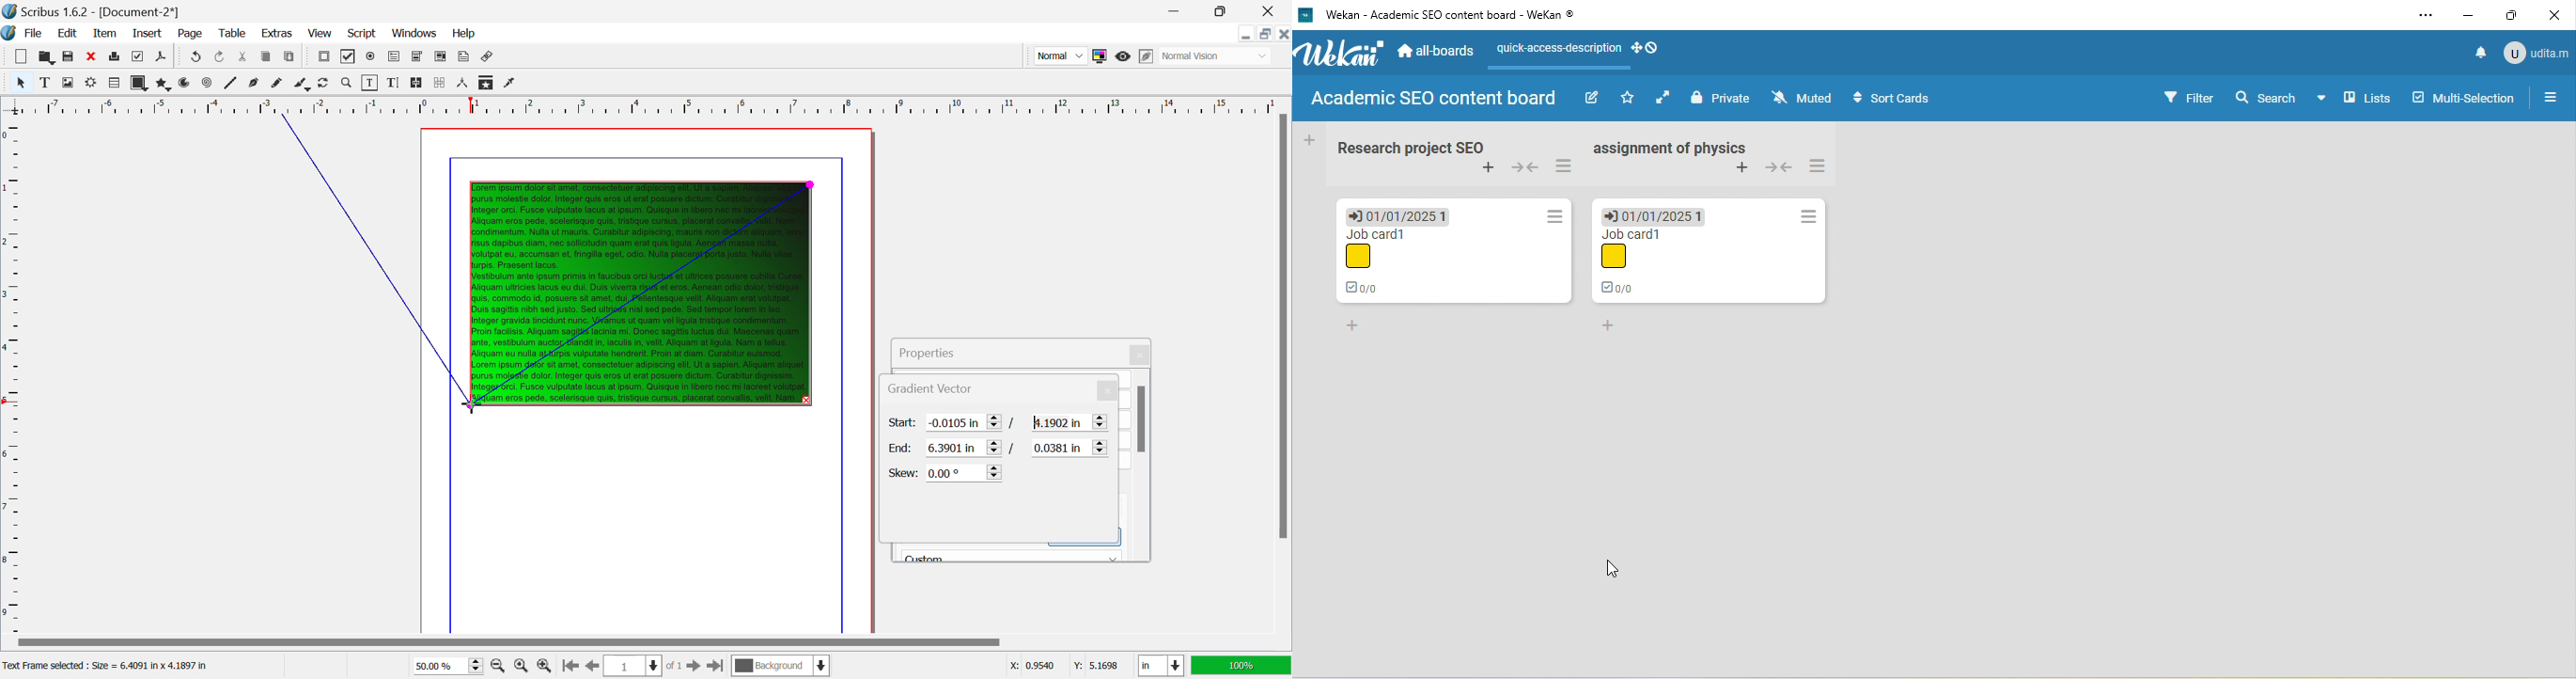  I want to click on Help, so click(465, 34).